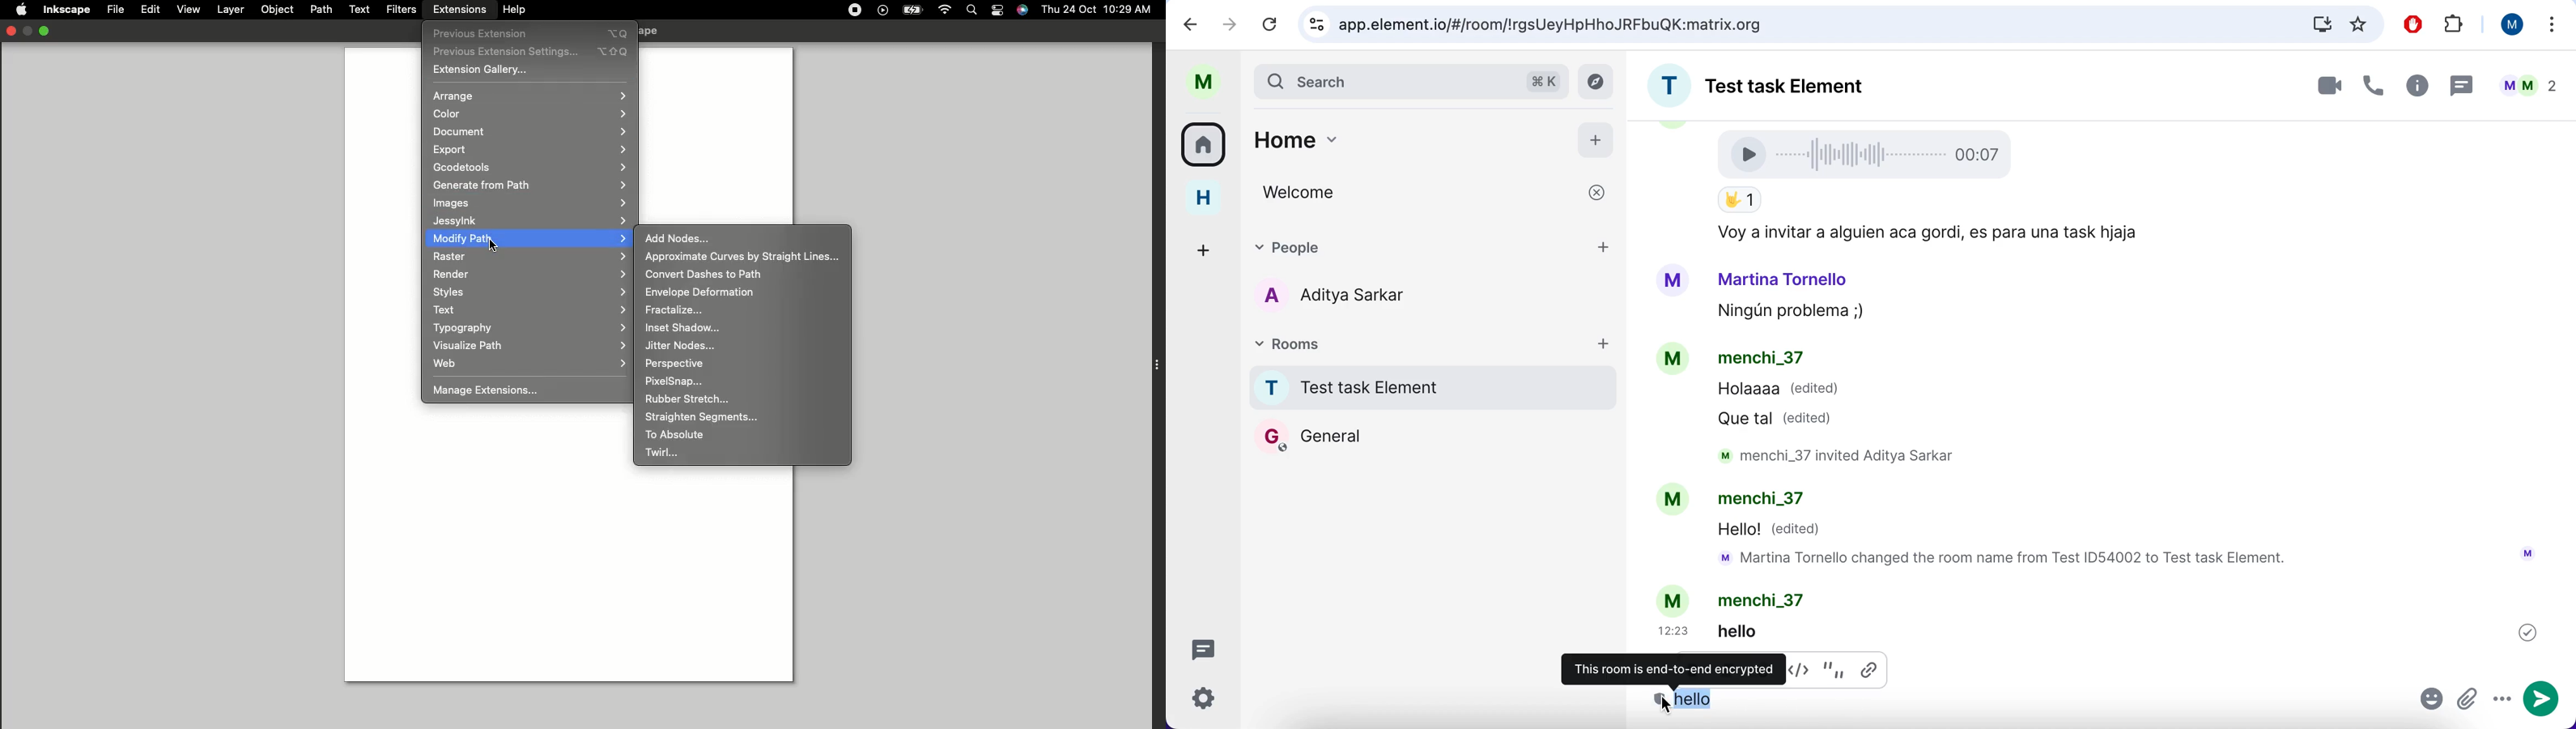  I want to click on users , so click(1350, 297).